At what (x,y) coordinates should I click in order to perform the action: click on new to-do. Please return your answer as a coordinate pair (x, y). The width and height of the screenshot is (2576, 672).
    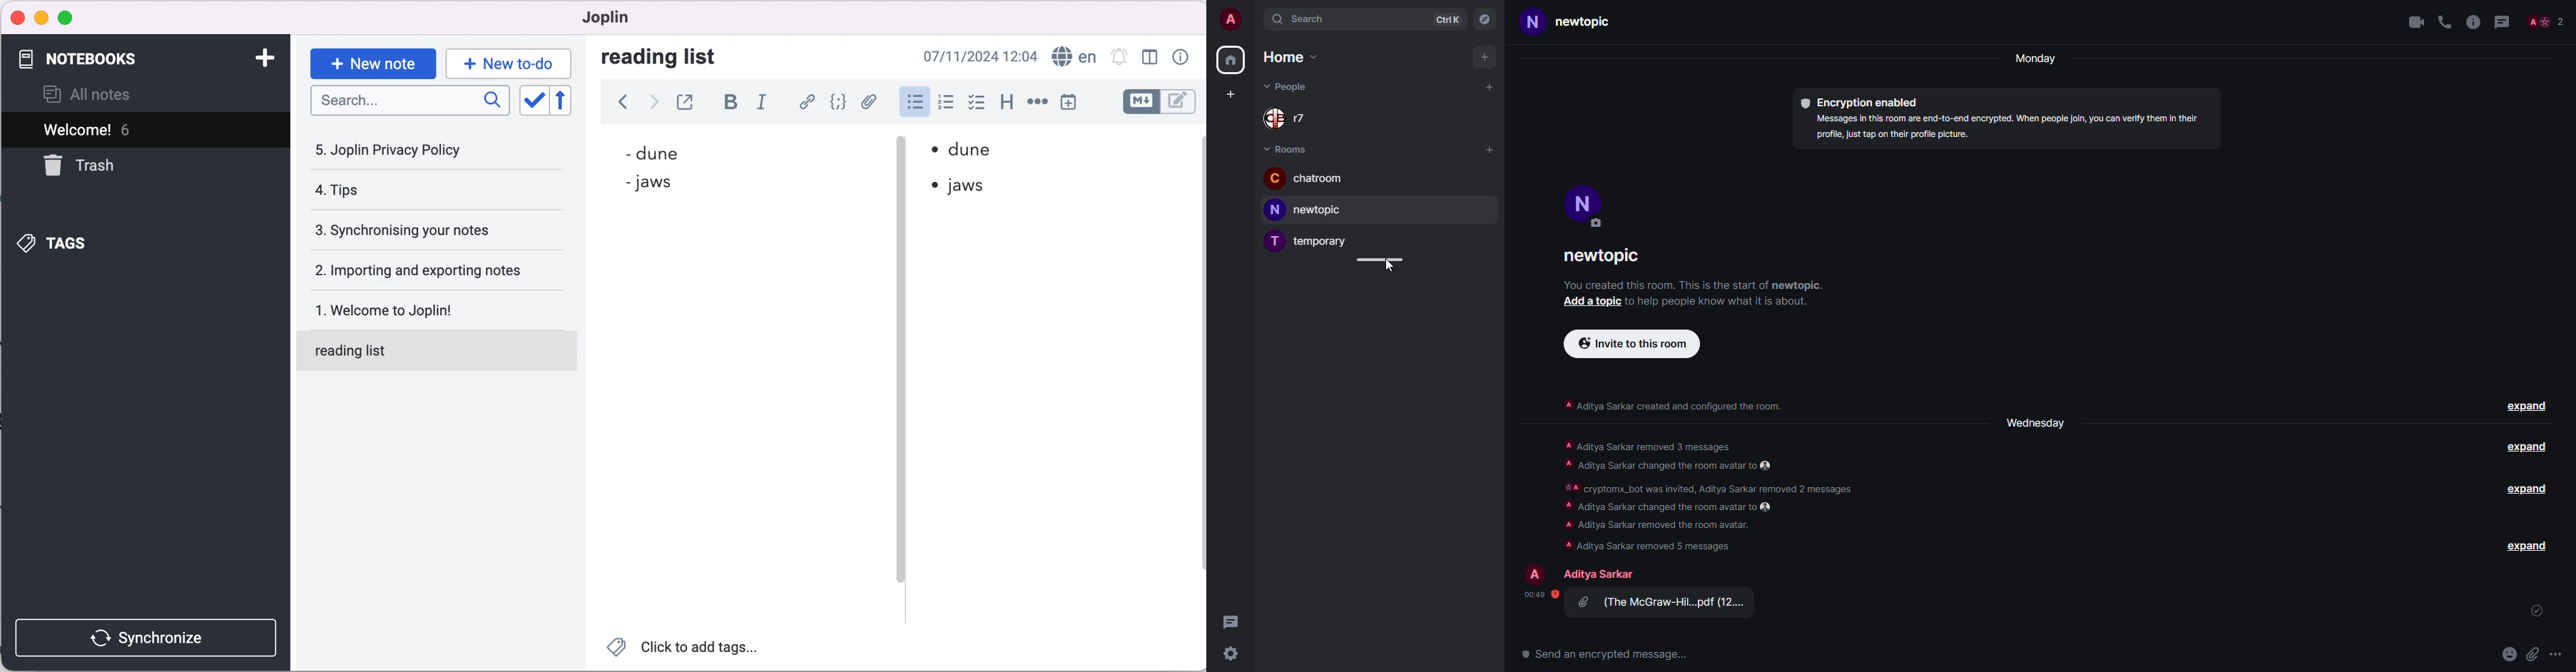
    Looking at the image, I should click on (511, 61).